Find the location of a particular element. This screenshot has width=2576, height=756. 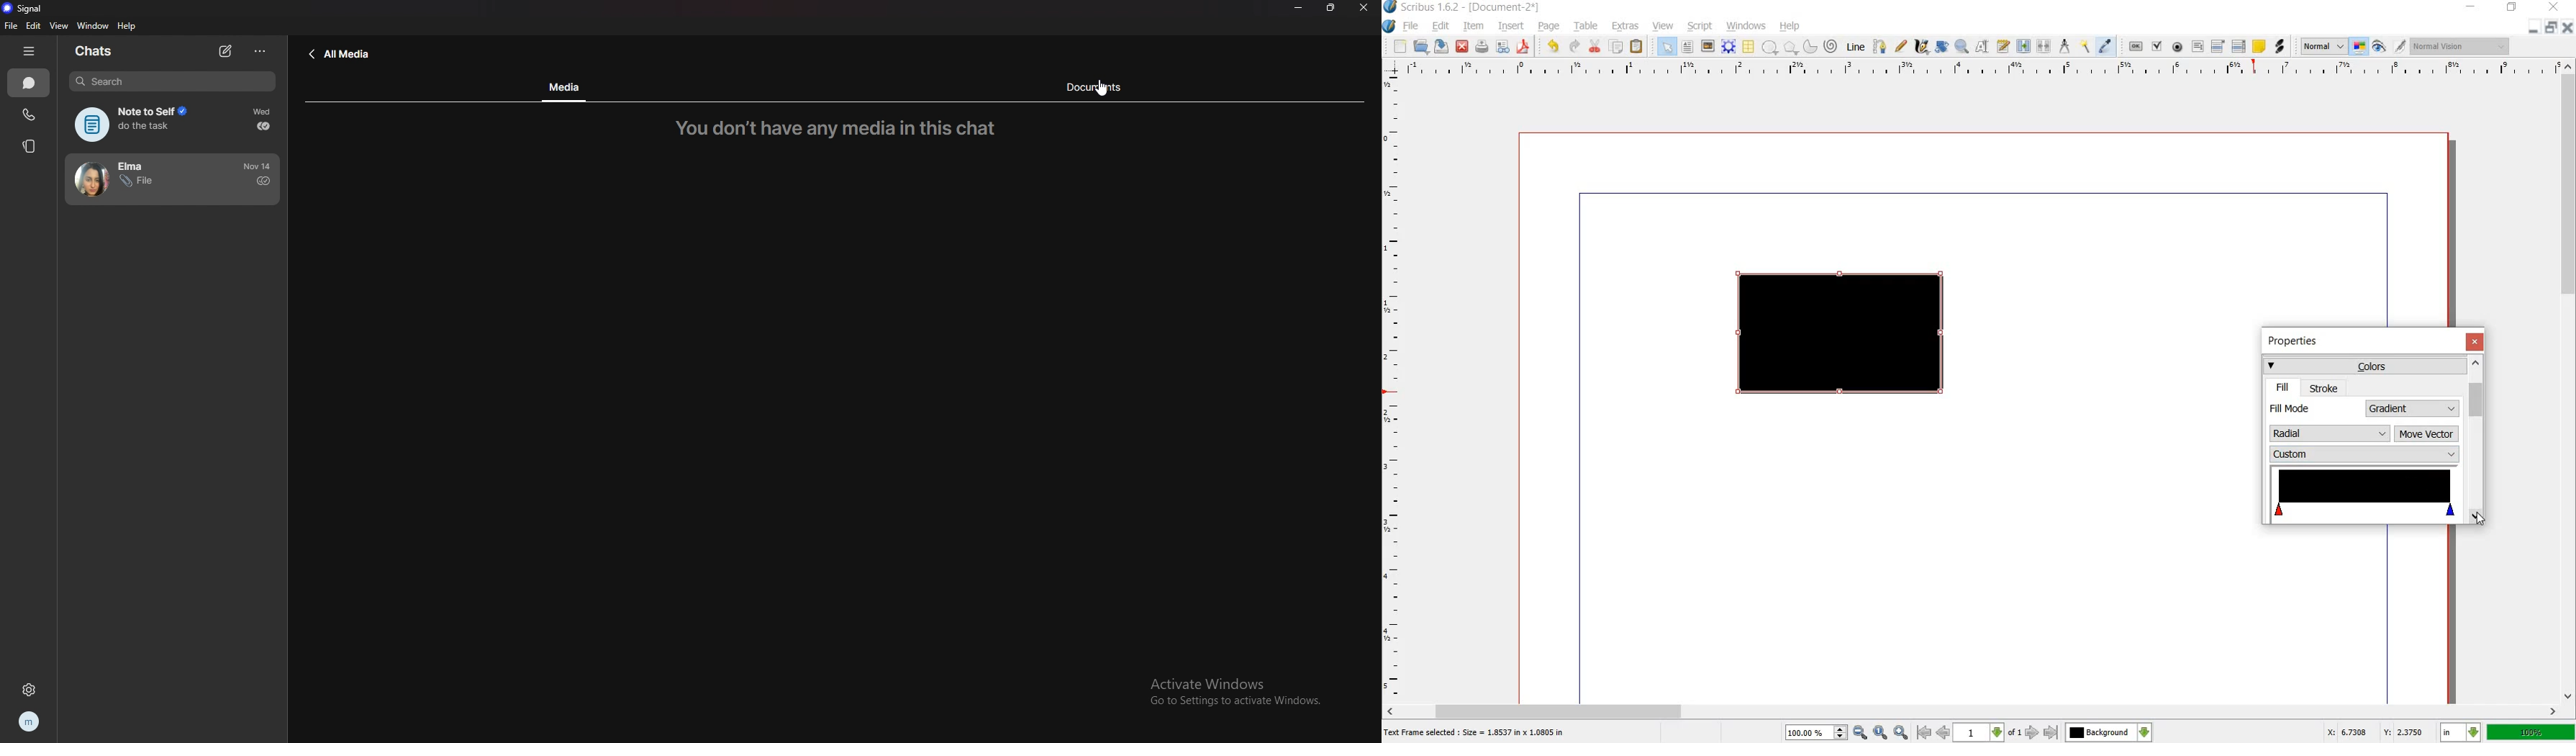

zoom in or out is located at coordinates (1961, 48).